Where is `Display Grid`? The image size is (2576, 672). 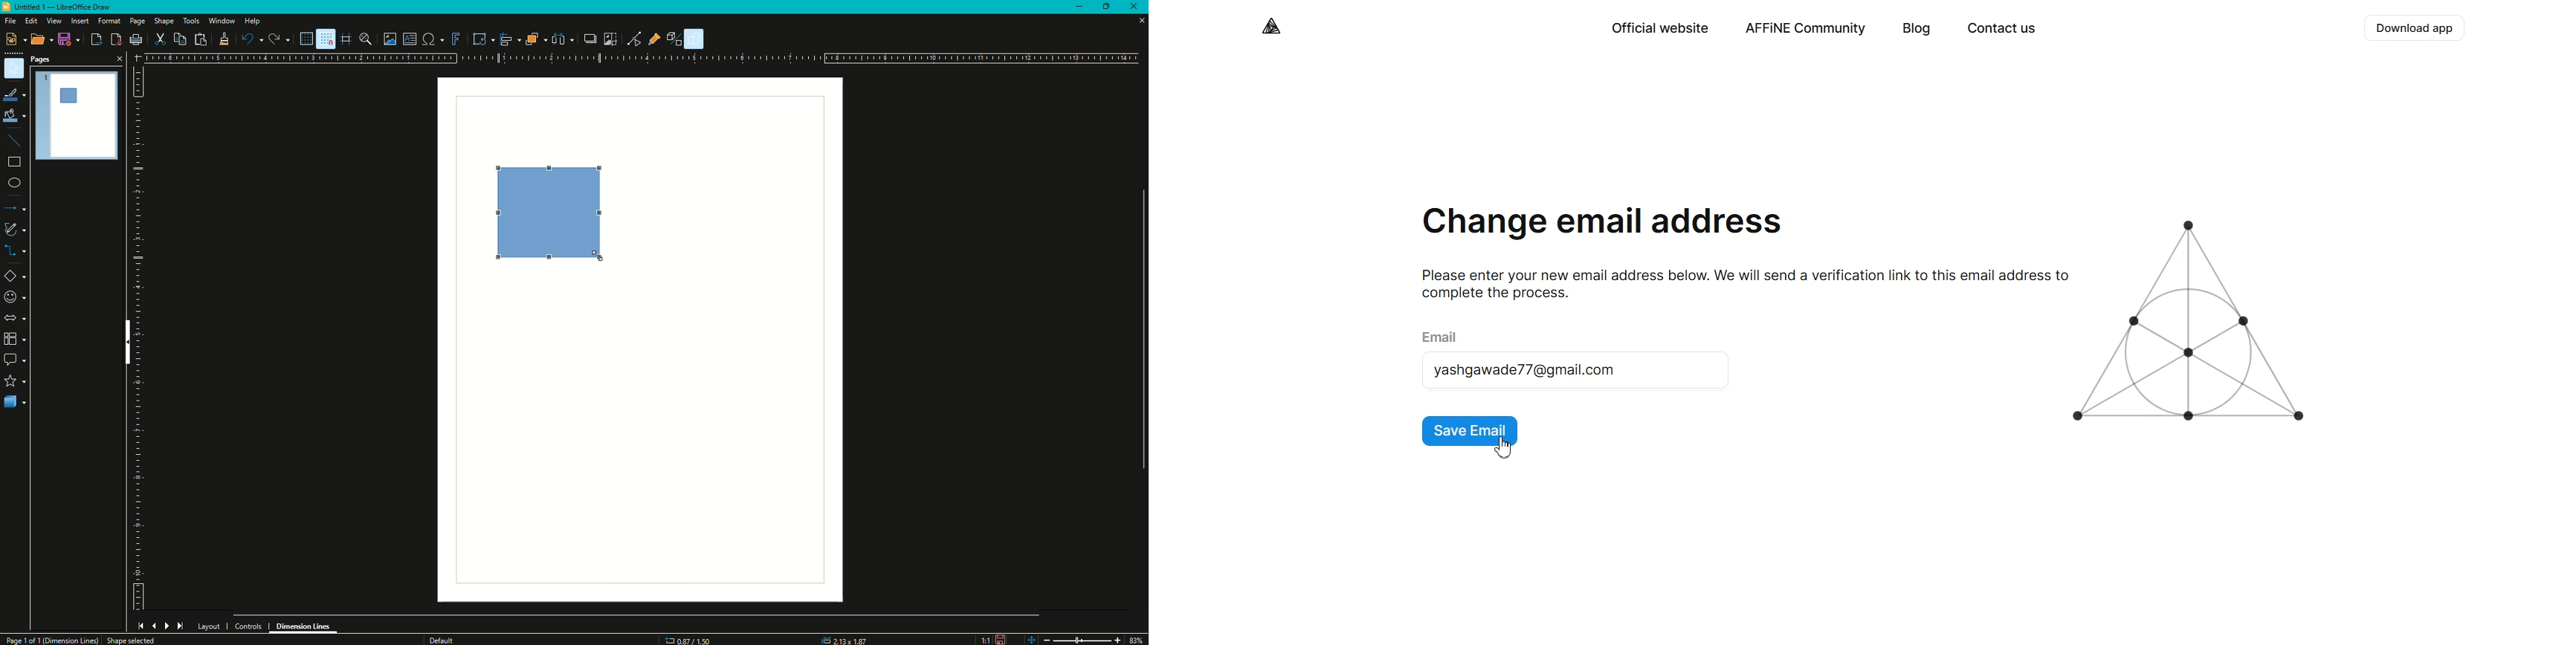
Display Grid is located at coordinates (302, 38).